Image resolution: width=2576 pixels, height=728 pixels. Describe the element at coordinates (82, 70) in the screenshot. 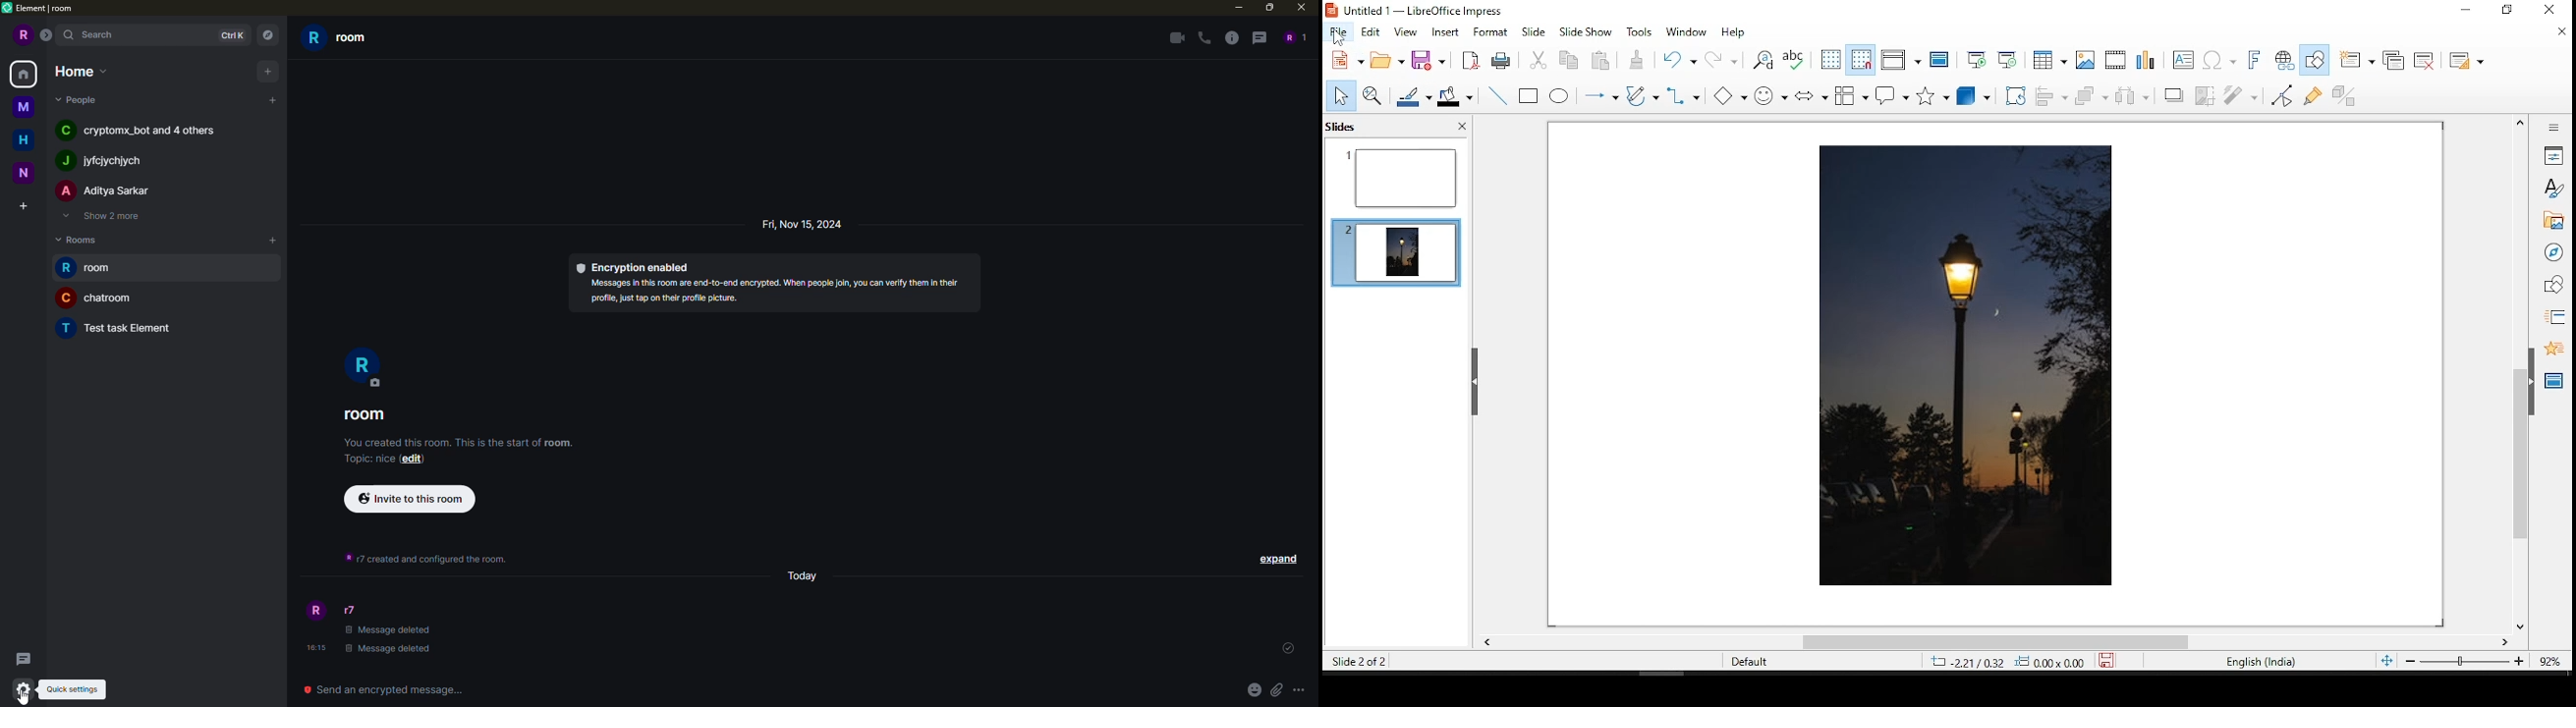

I see `home` at that location.